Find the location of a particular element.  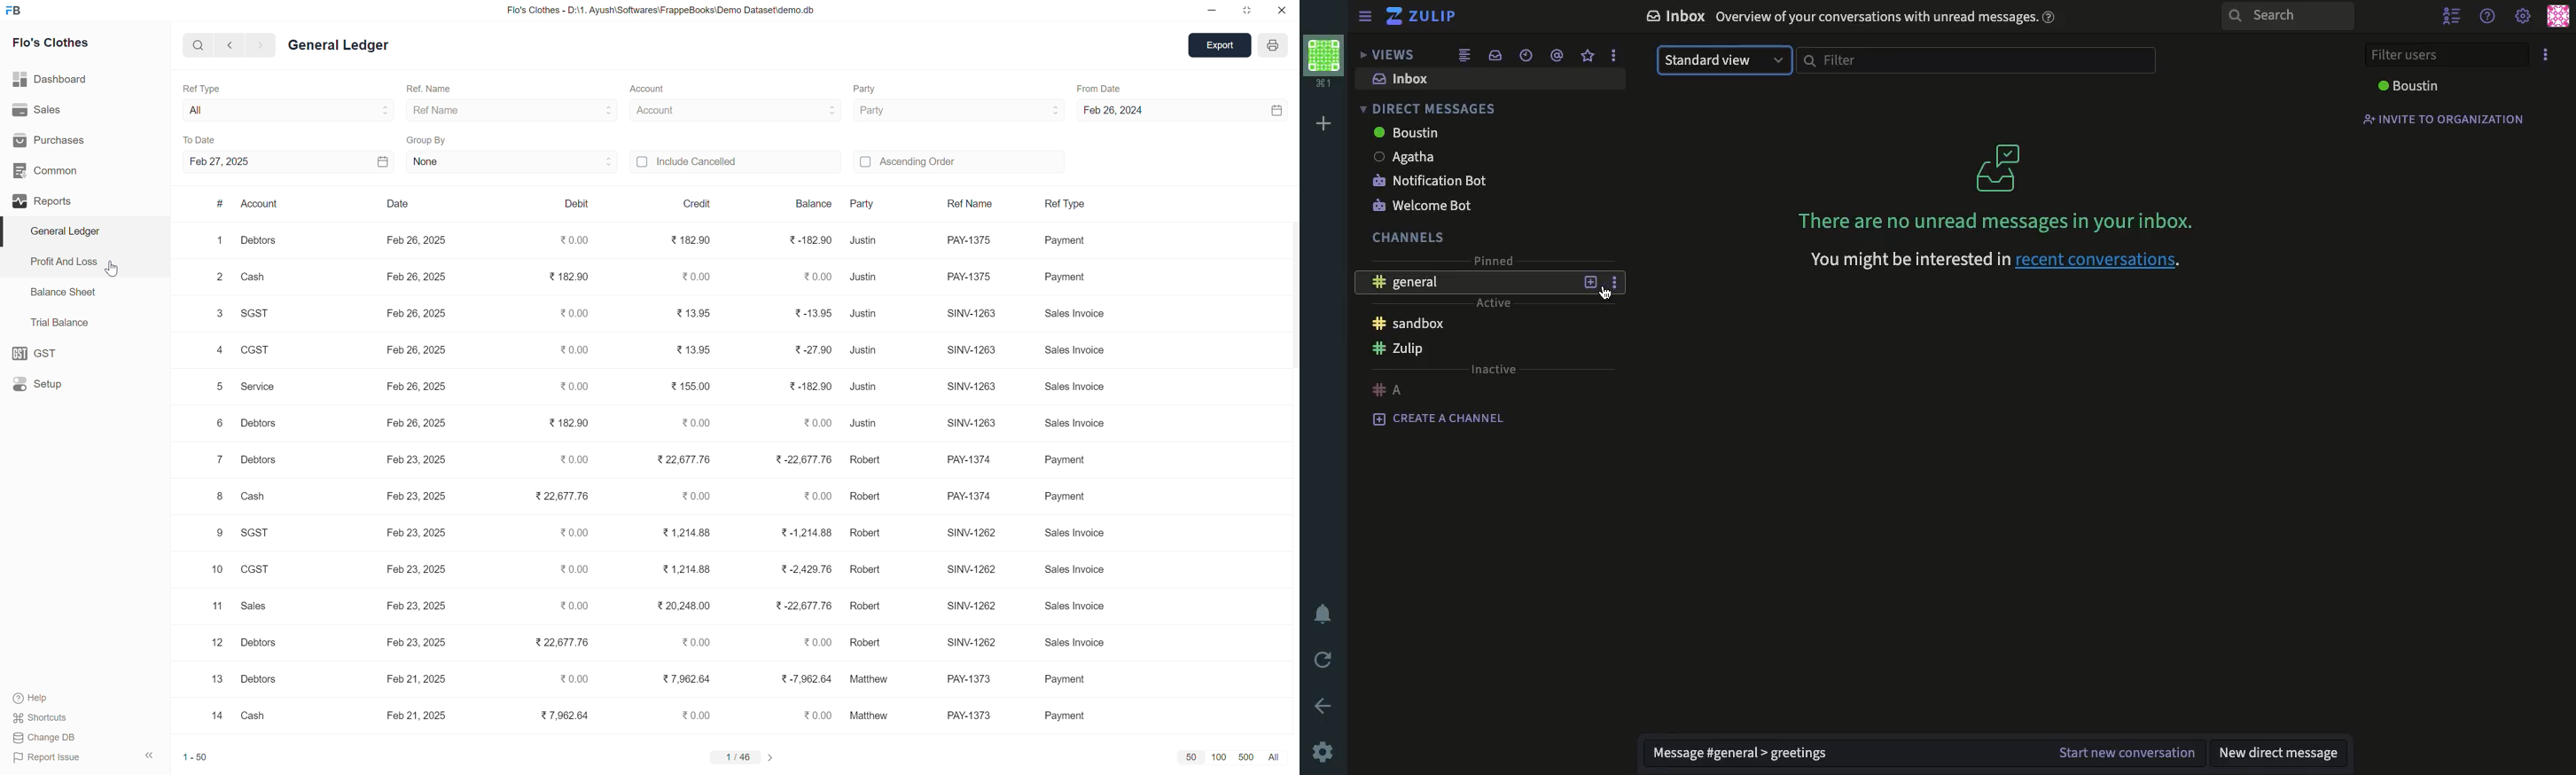

₹7,962.64 is located at coordinates (684, 679).